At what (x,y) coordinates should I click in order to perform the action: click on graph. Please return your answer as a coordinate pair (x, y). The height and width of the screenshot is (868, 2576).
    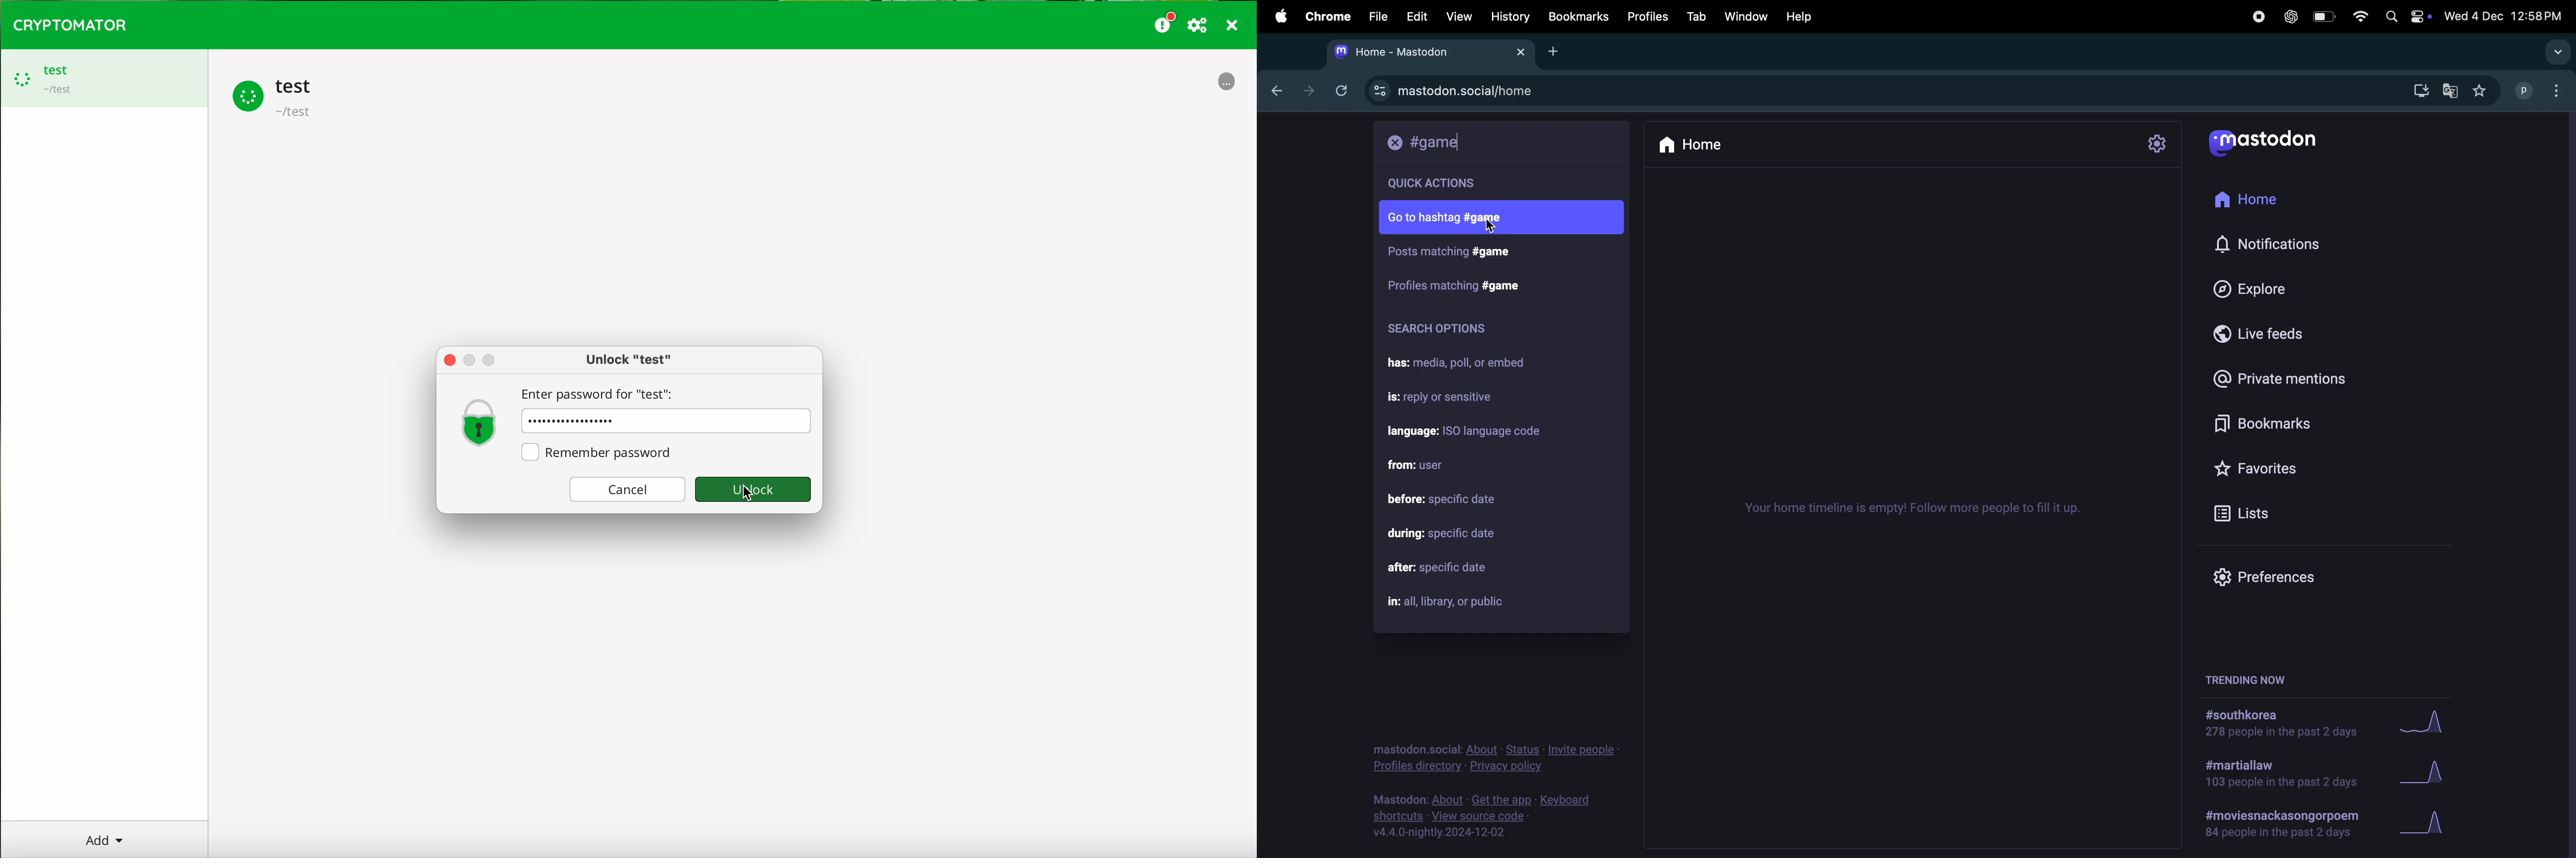
    Looking at the image, I should click on (2428, 723).